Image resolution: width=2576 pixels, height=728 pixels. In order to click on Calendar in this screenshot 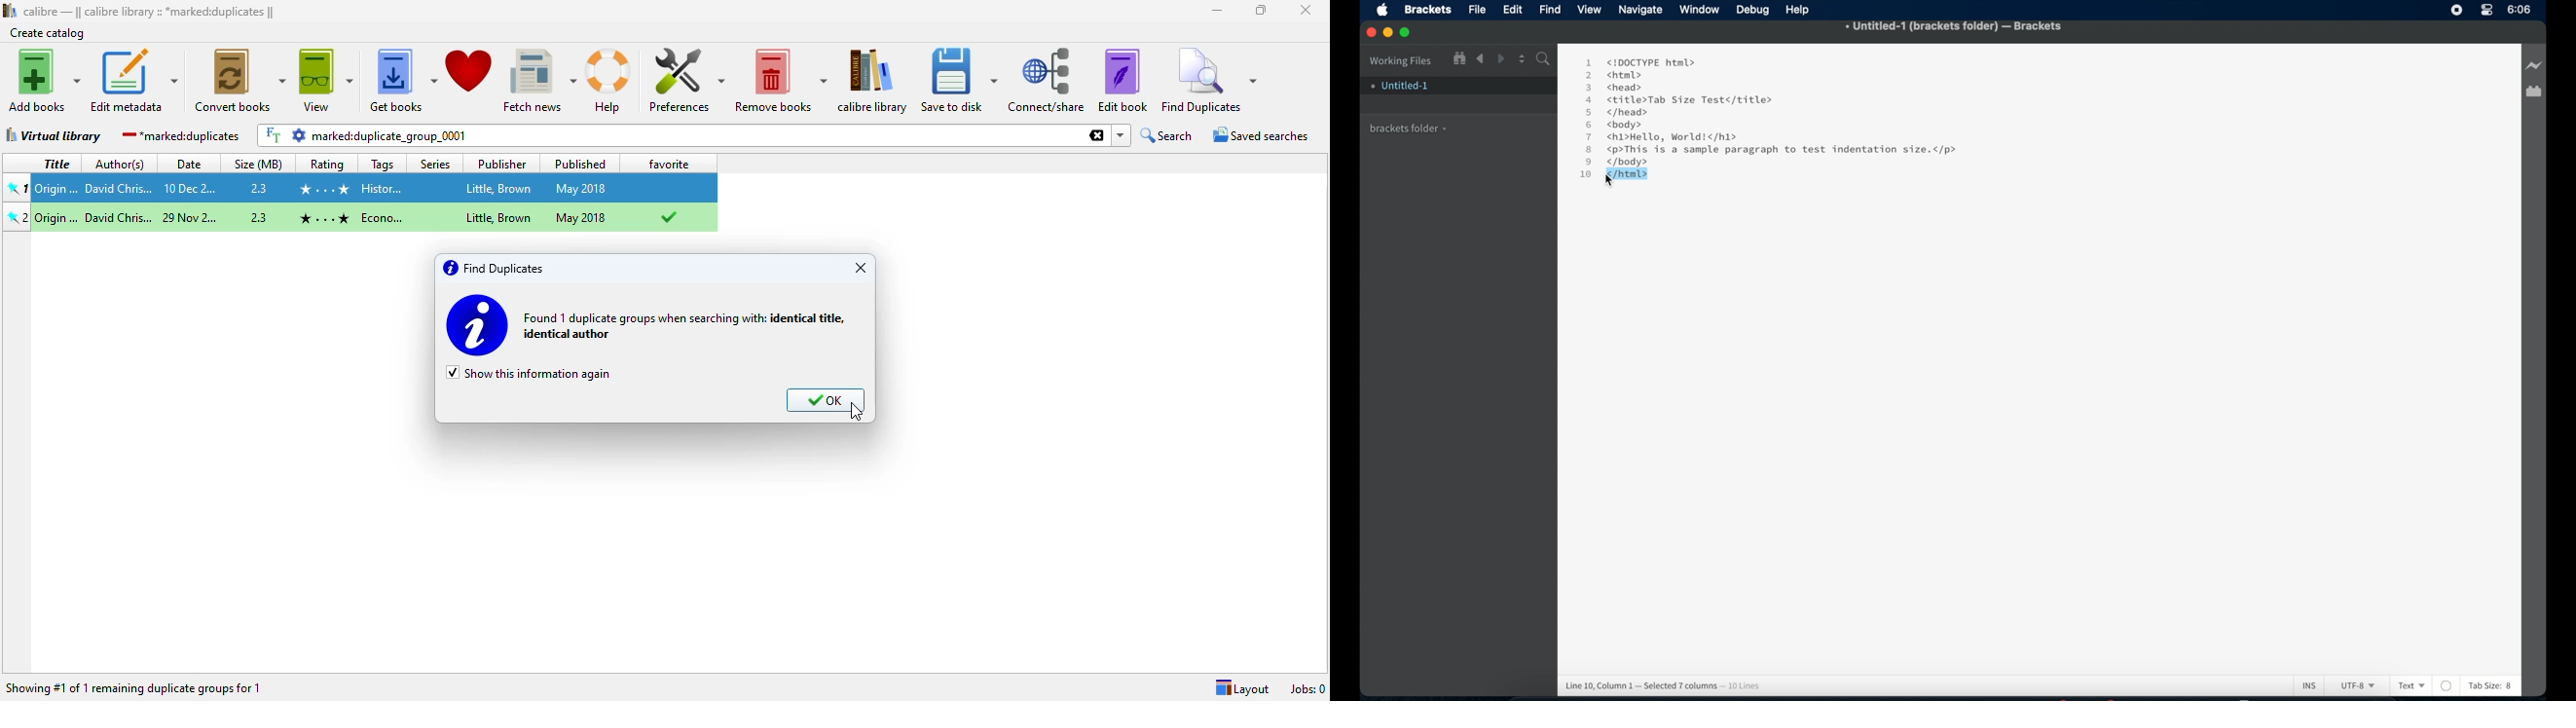, I will do `click(2533, 93)`.